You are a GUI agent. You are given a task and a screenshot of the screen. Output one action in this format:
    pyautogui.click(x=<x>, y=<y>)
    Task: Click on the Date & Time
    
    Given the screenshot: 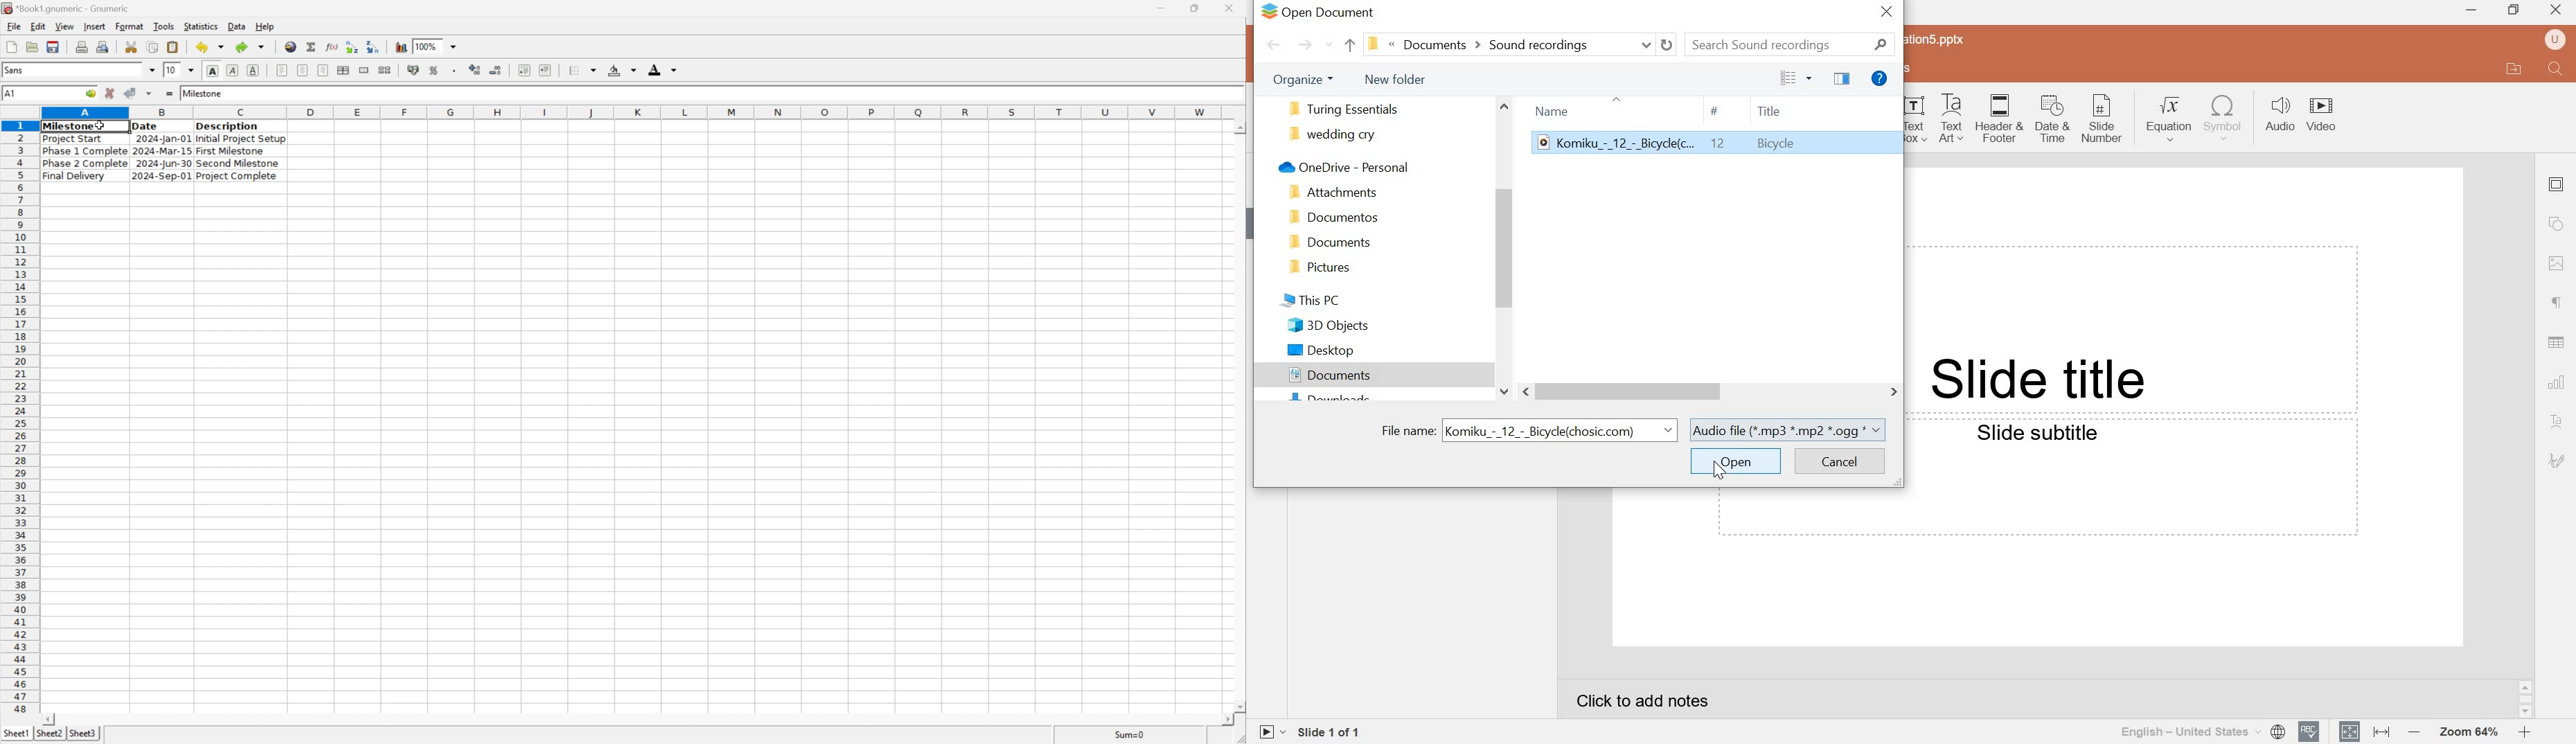 What is the action you would take?
    pyautogui.click(x=2054, y=120)
    